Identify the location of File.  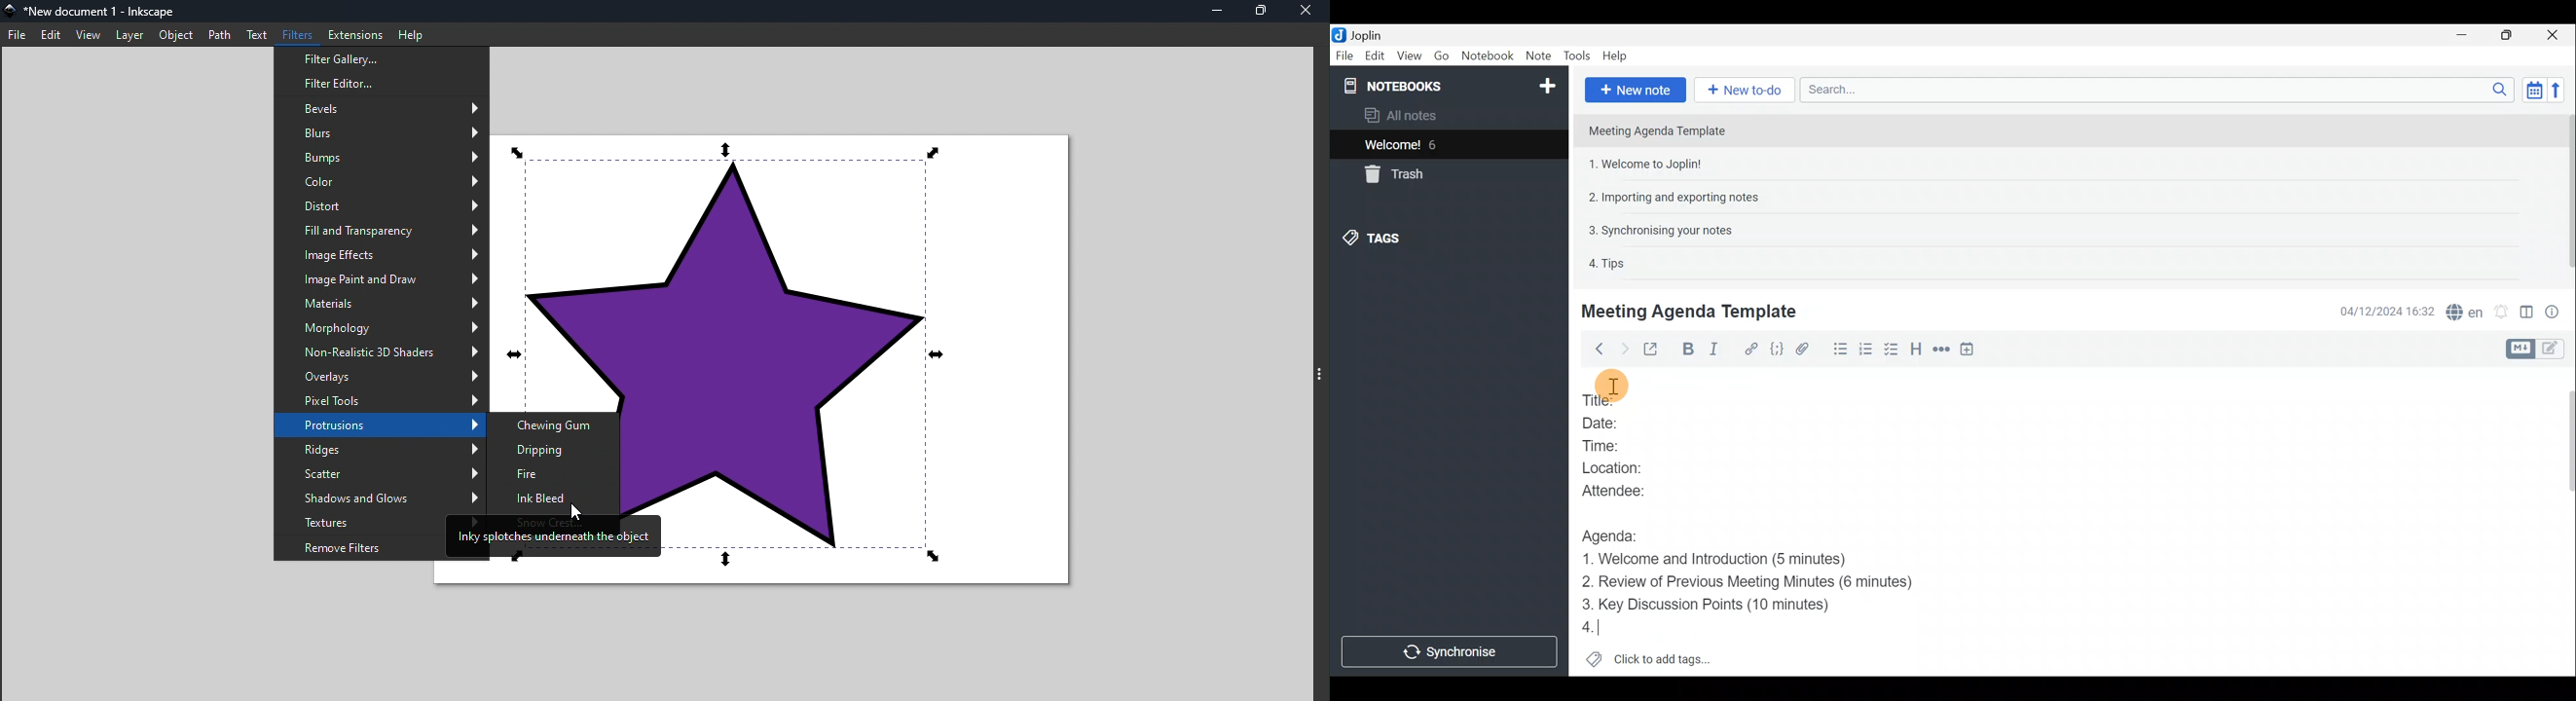
(1345, 55).